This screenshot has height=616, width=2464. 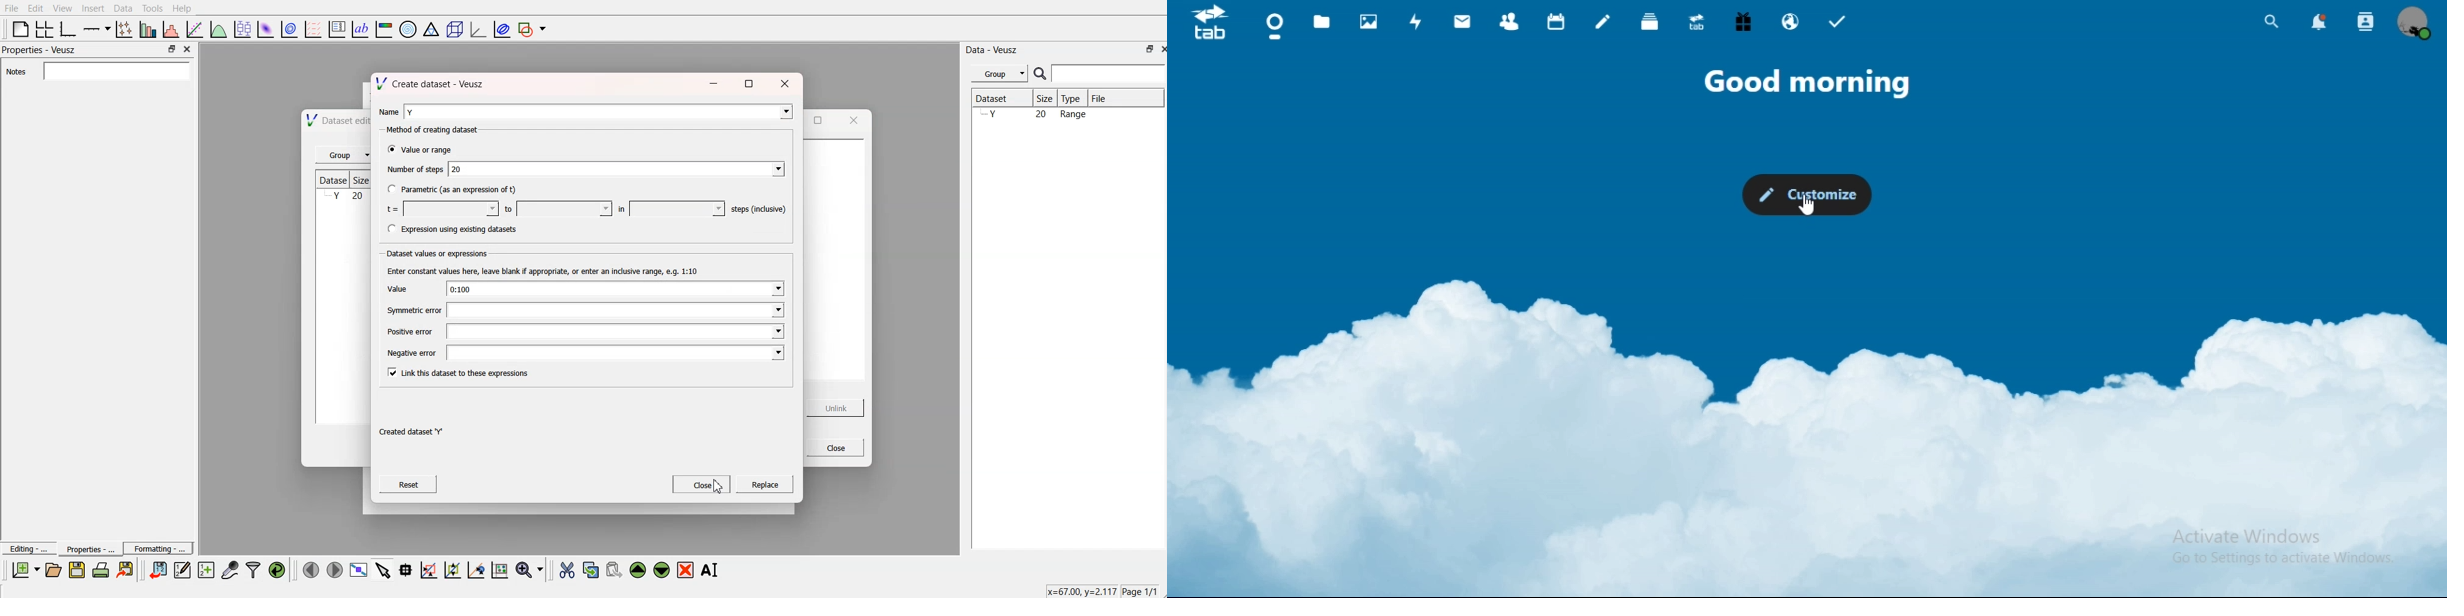 What do you see at coordinates (153, 9) in the screenshot?
I see `Tools` at bounding box center [153, 9].